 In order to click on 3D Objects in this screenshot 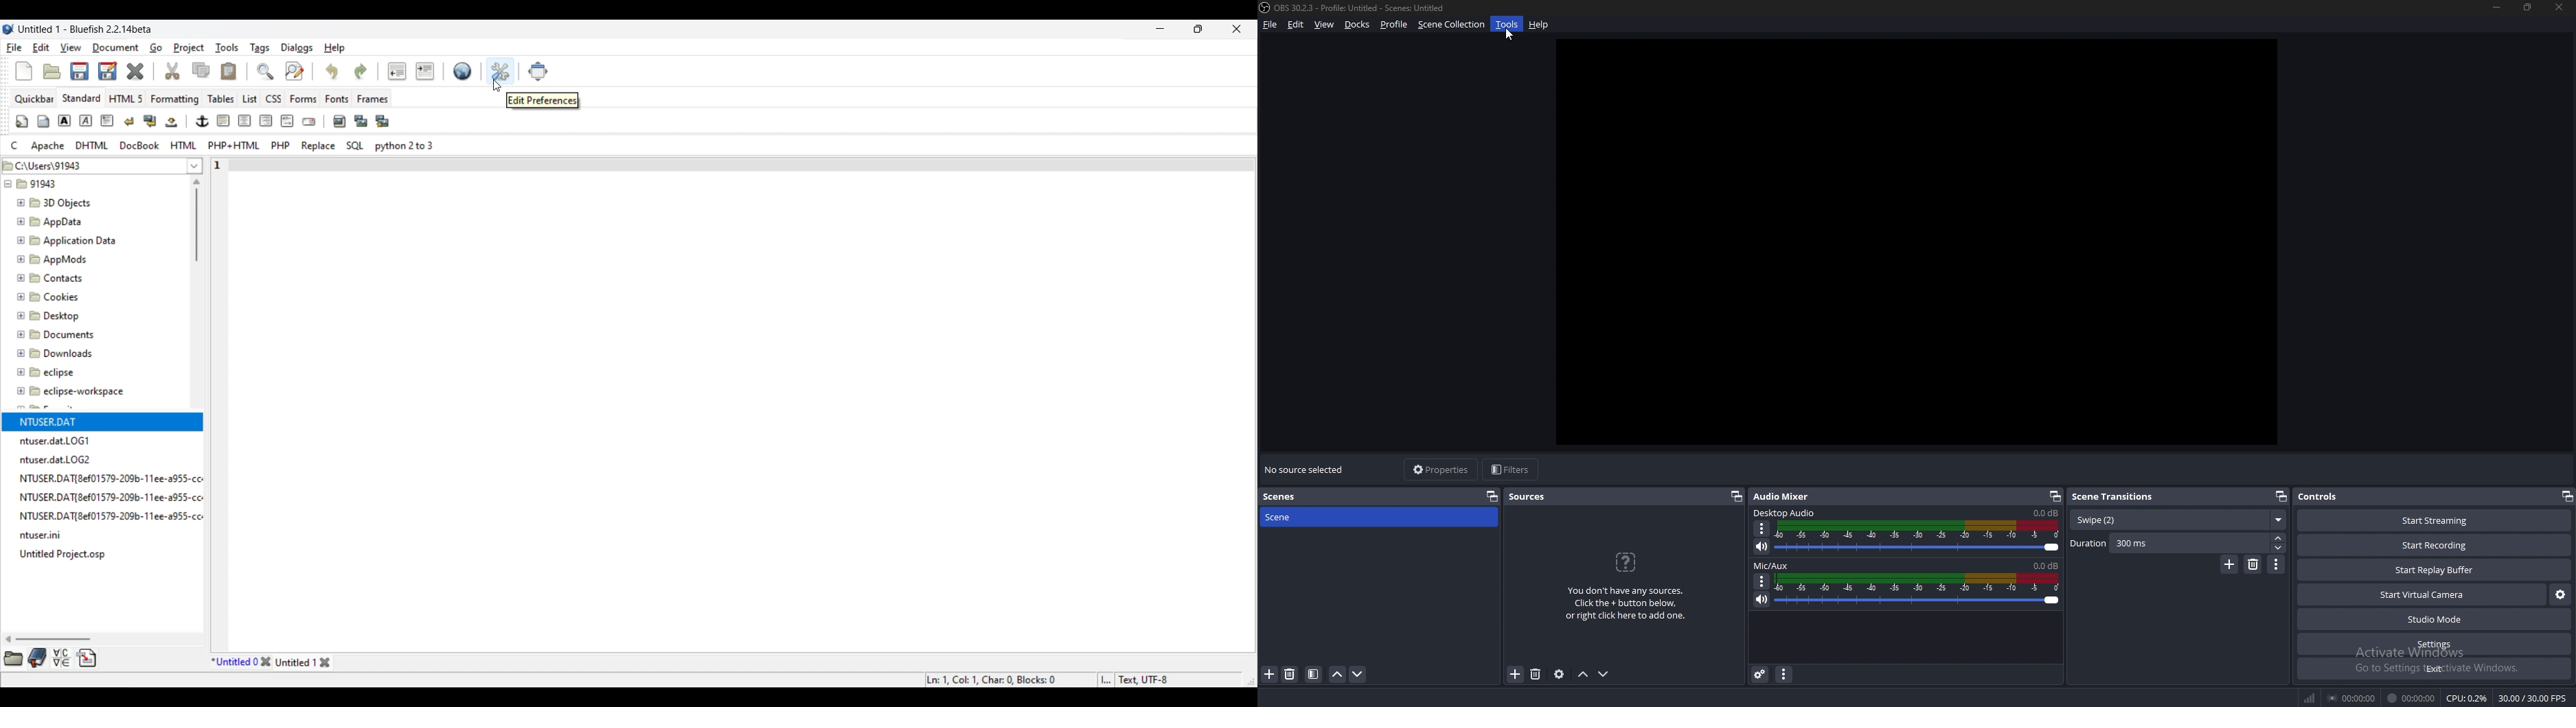, I will do `click(56, 203)`.